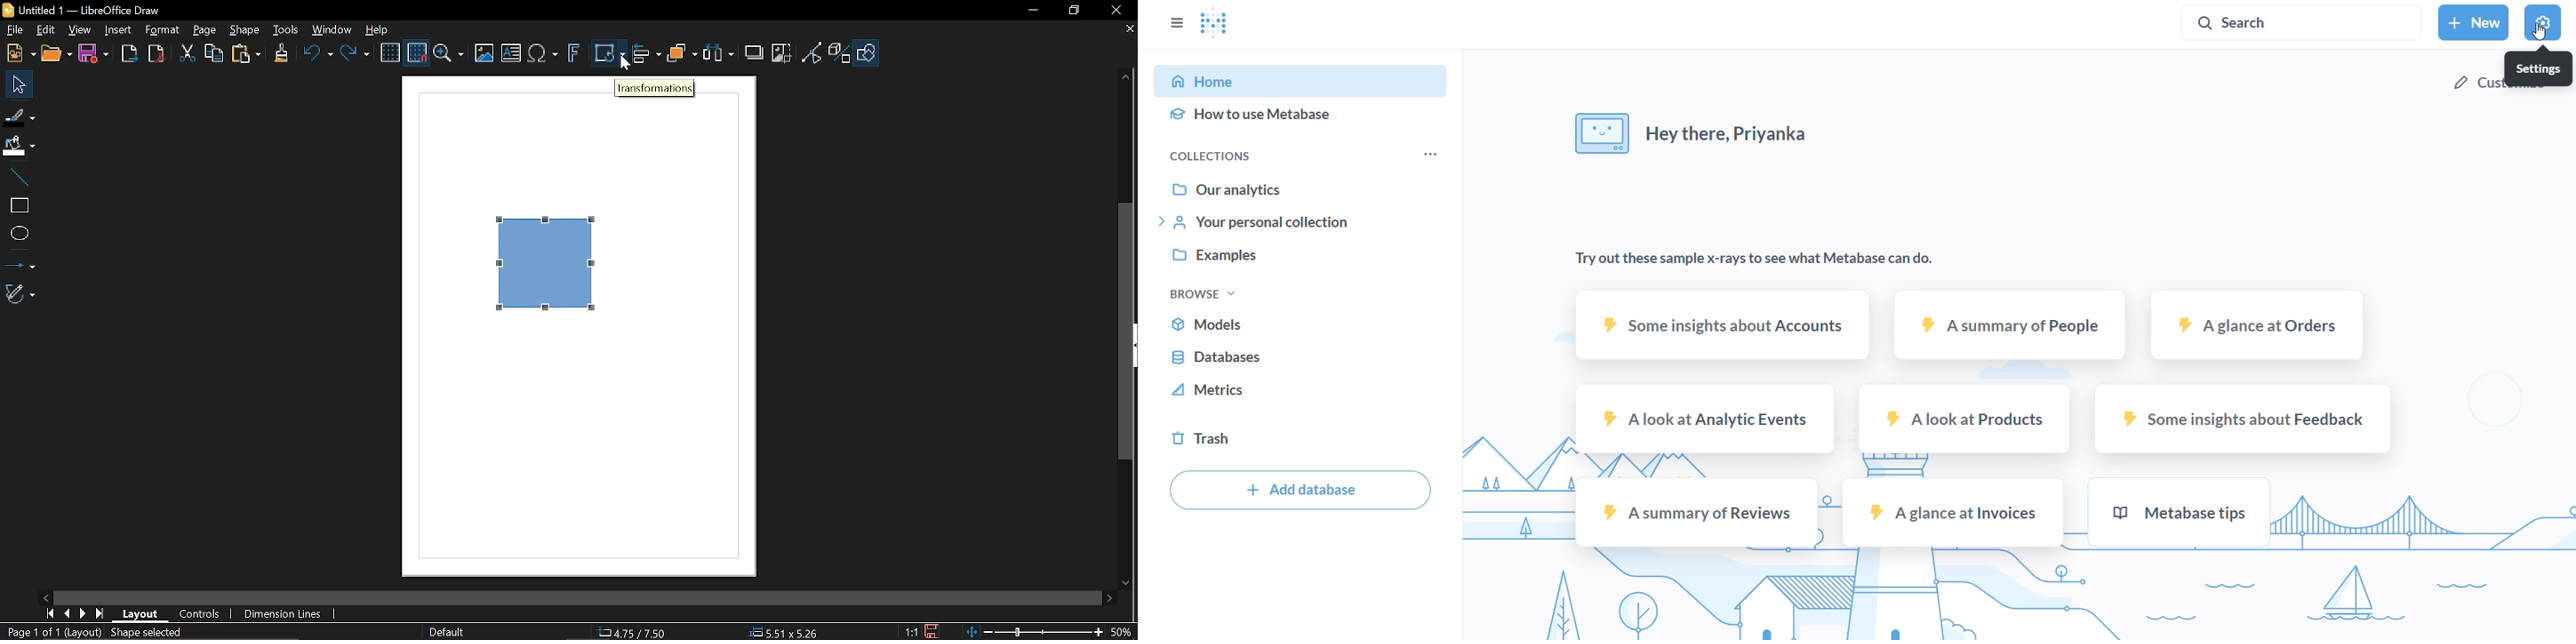  What do you see at coordinates (389, 53) in the screenshot?
I see `Display grid` at bounding box center [389, 53].